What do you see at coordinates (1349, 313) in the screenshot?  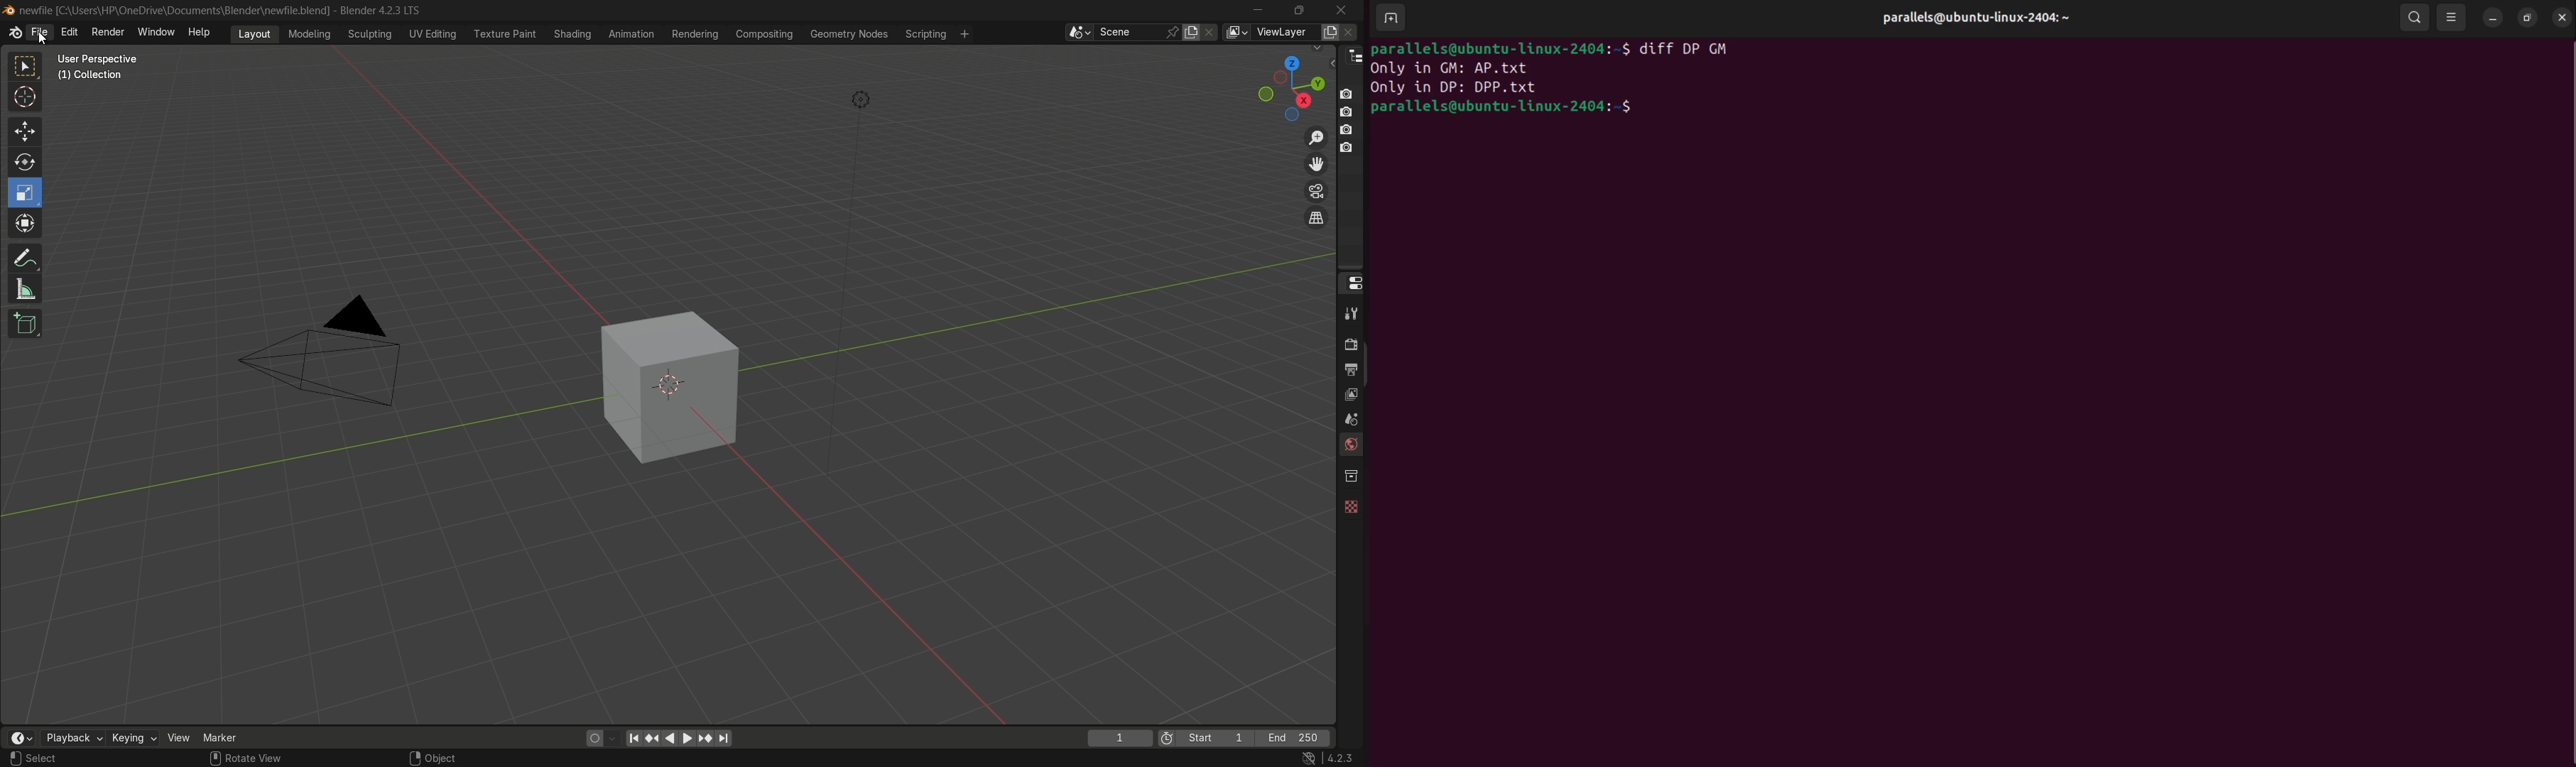 I see `tools` at bounding box center [1349, 313].